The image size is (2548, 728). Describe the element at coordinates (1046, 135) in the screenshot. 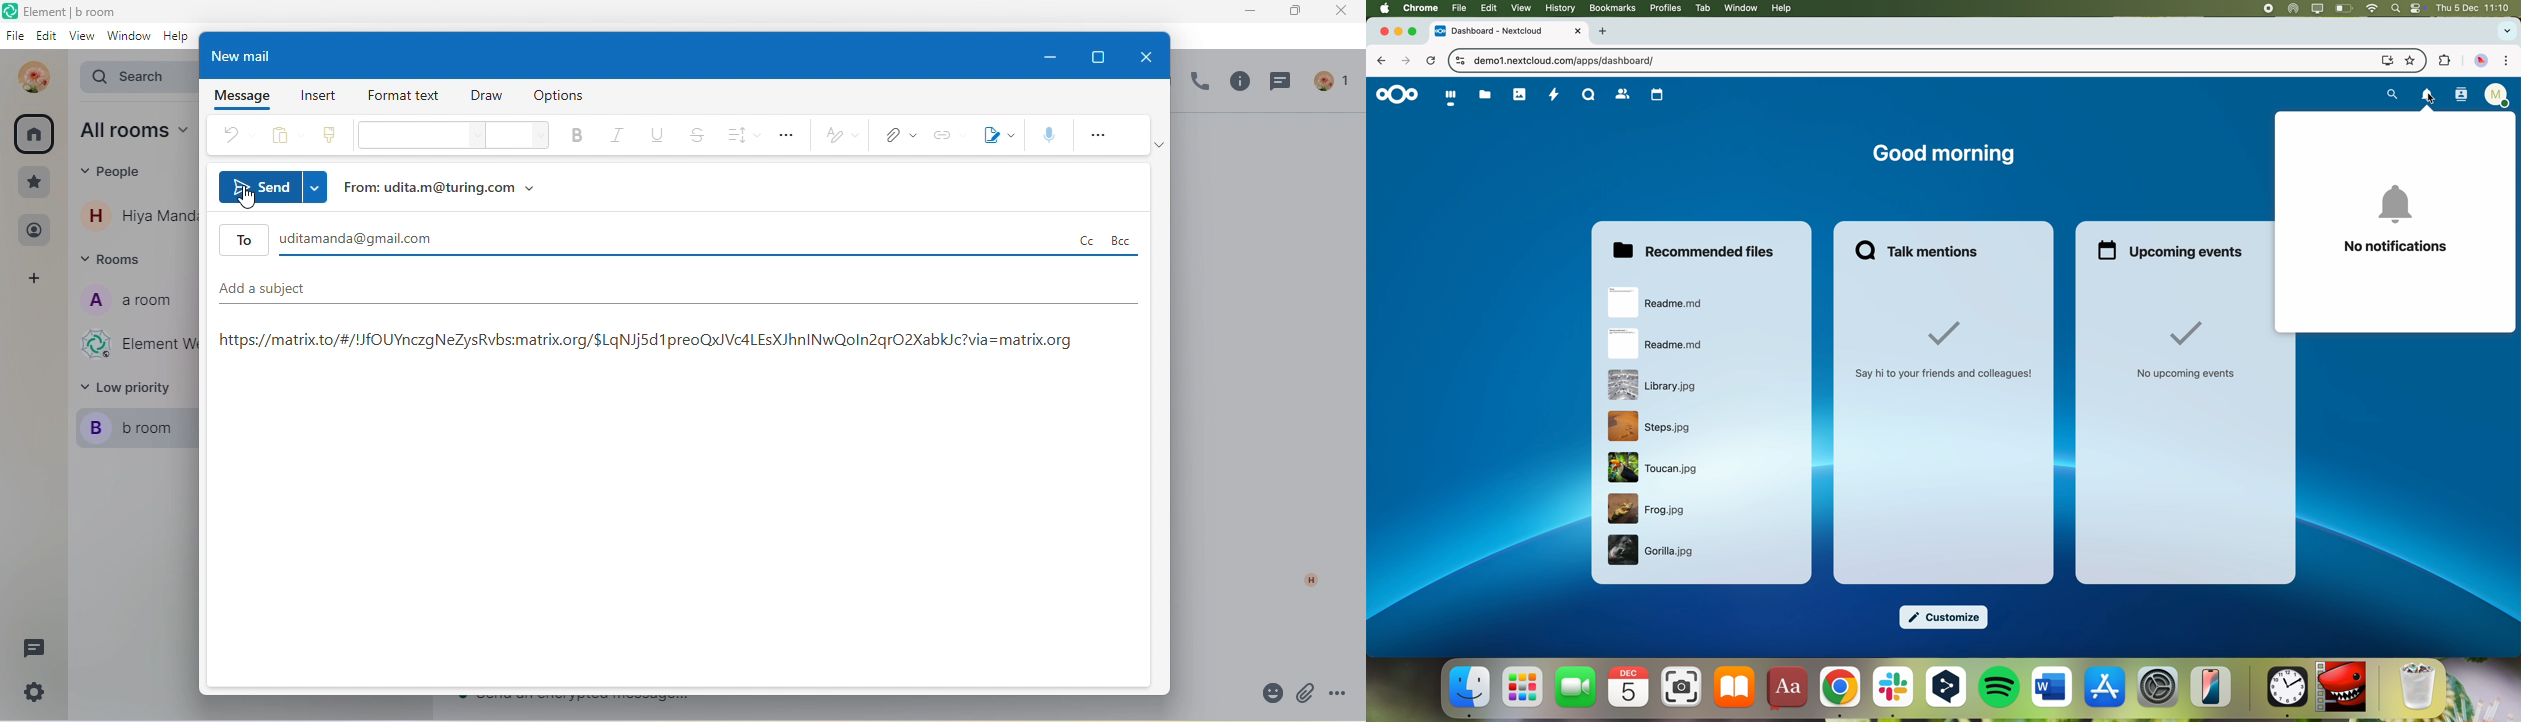

I see `speech` at that location.